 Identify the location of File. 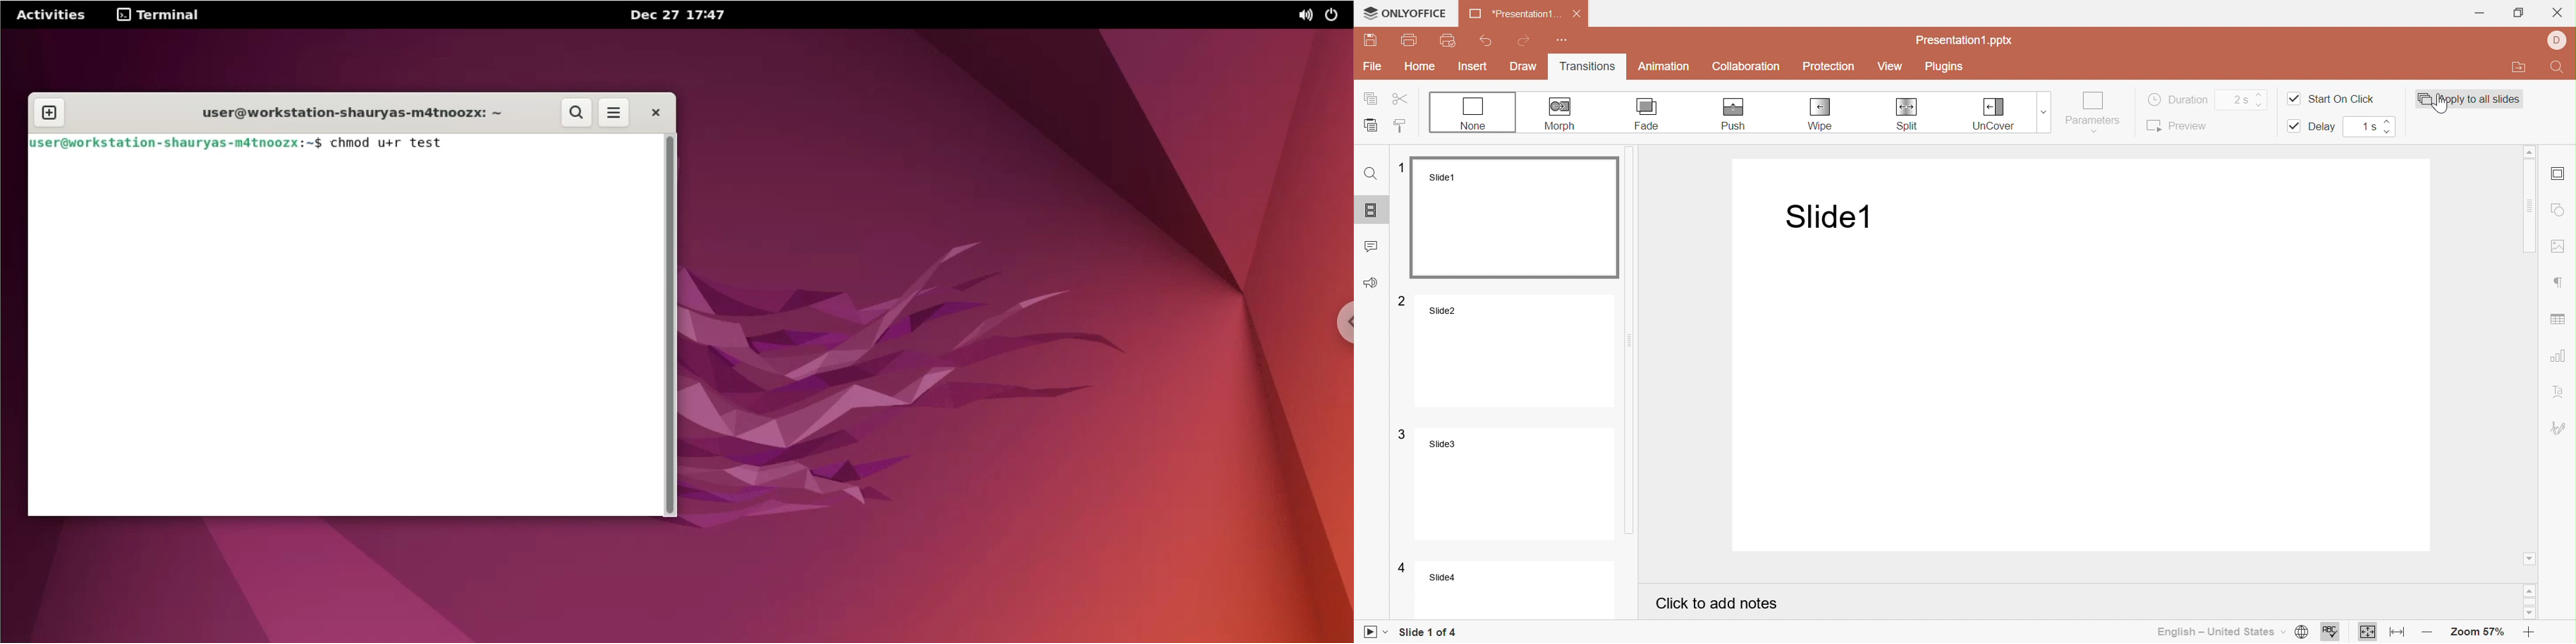
(1374, 66).